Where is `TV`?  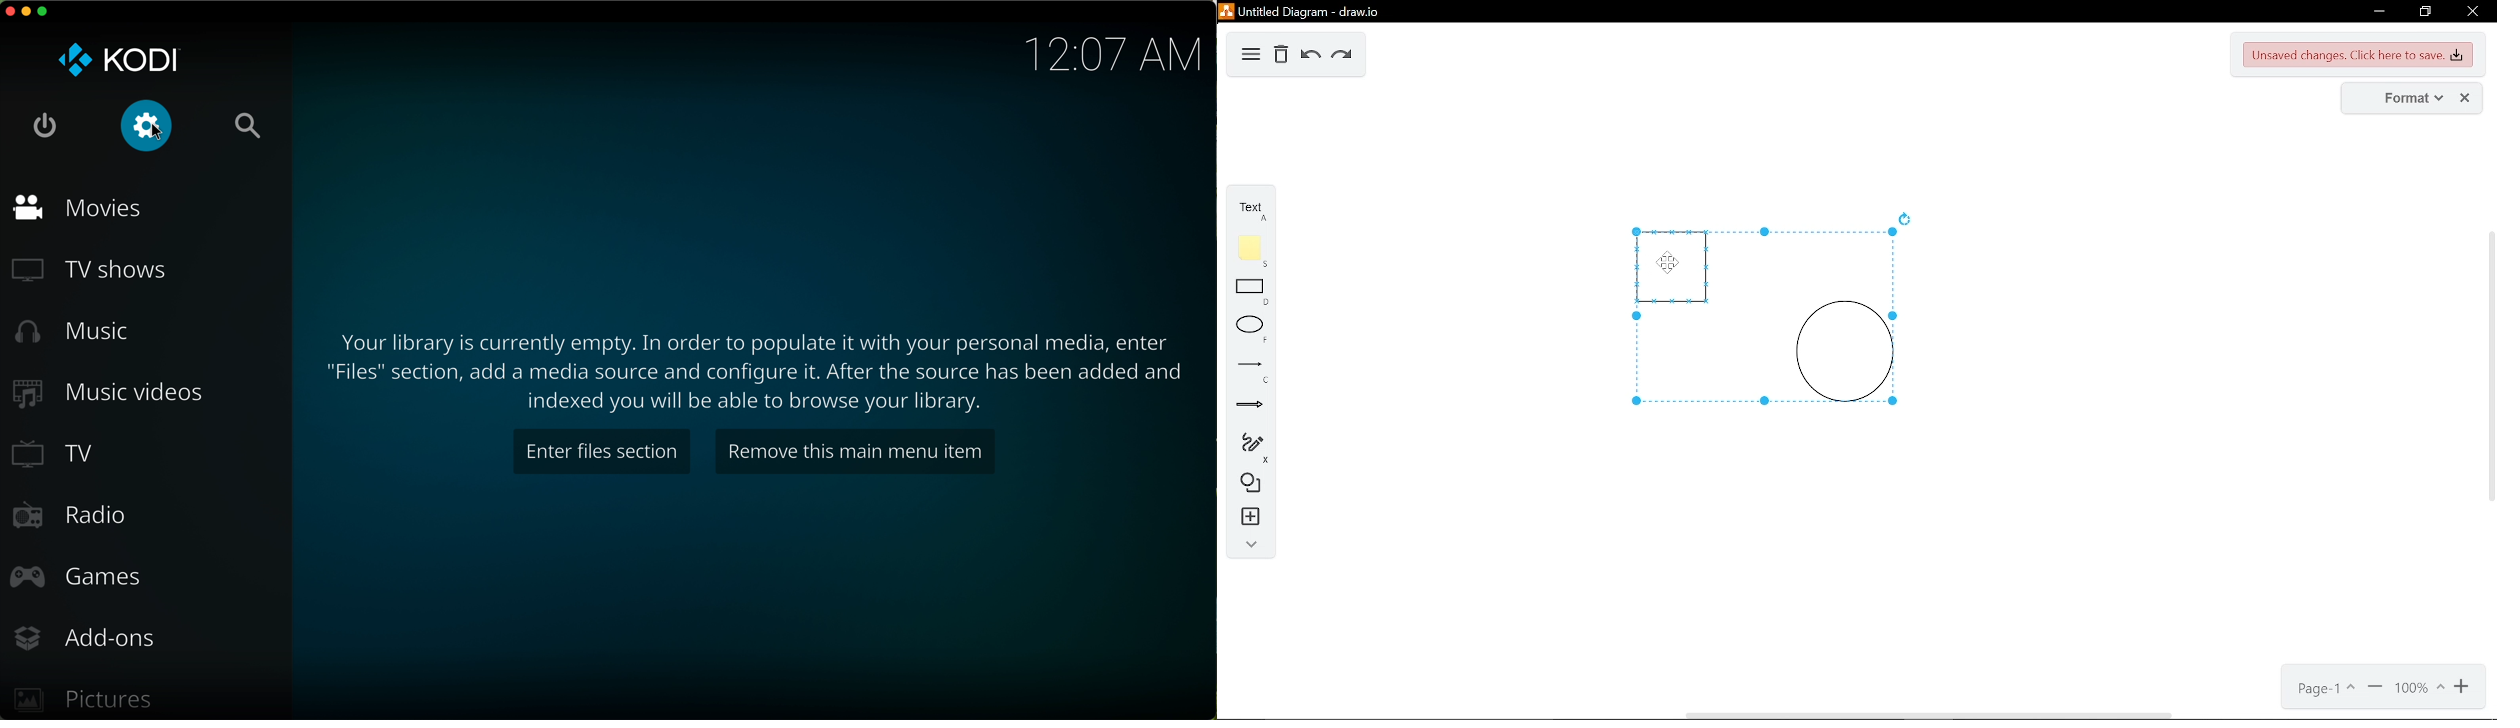
TV is located at coordinates (54, 454).